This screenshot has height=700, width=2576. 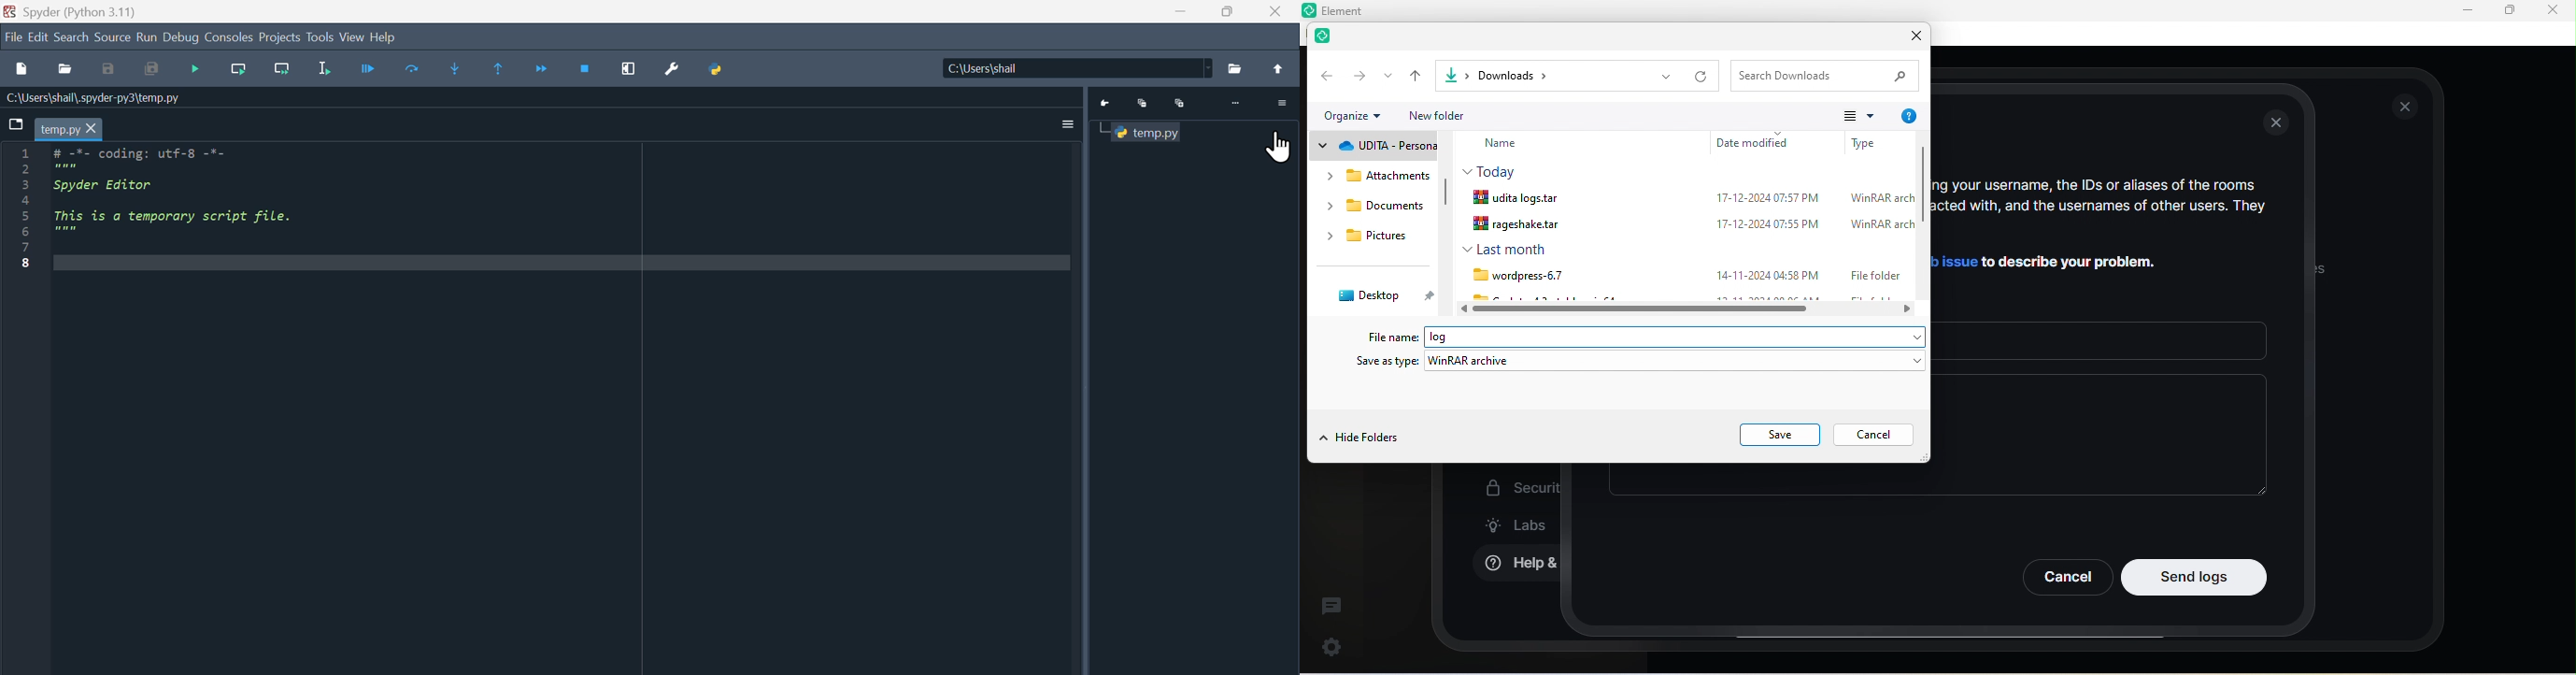 What do you see at coordinates (673, 70) in the screenshot?
I see `Preferences` at bounding box center [673, 70].